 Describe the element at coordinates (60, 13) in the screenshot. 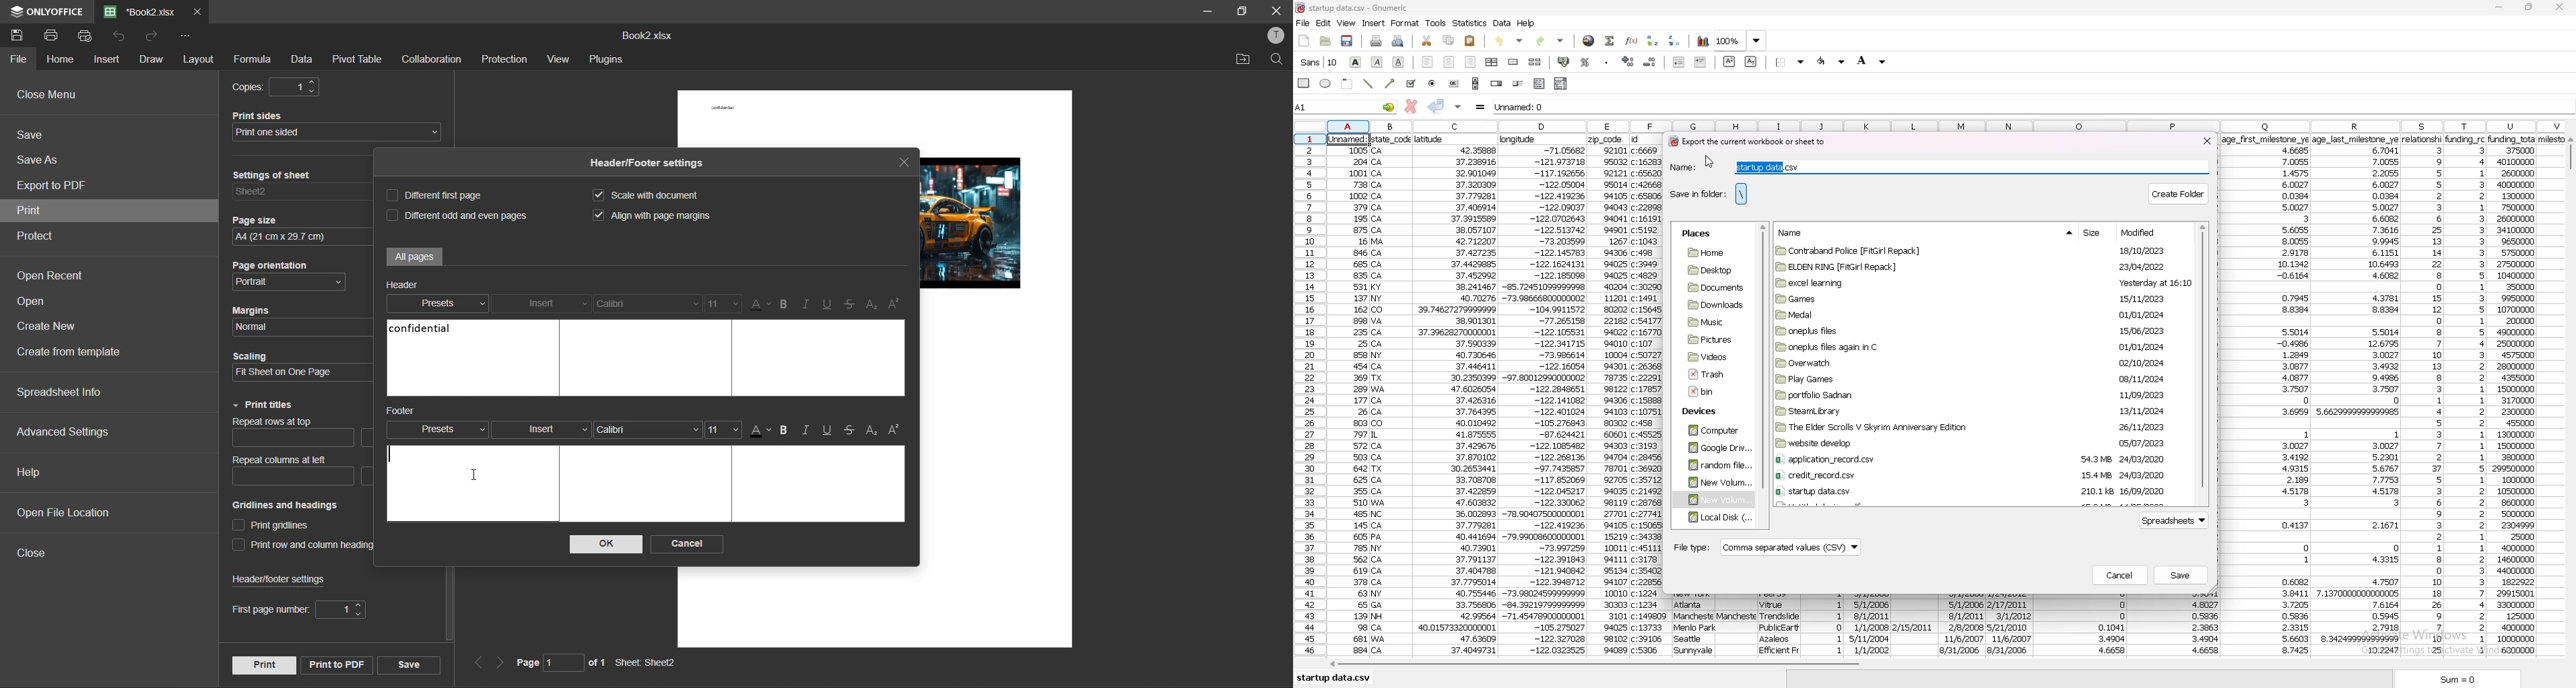

I see `ONLYOFFICE` at that location.